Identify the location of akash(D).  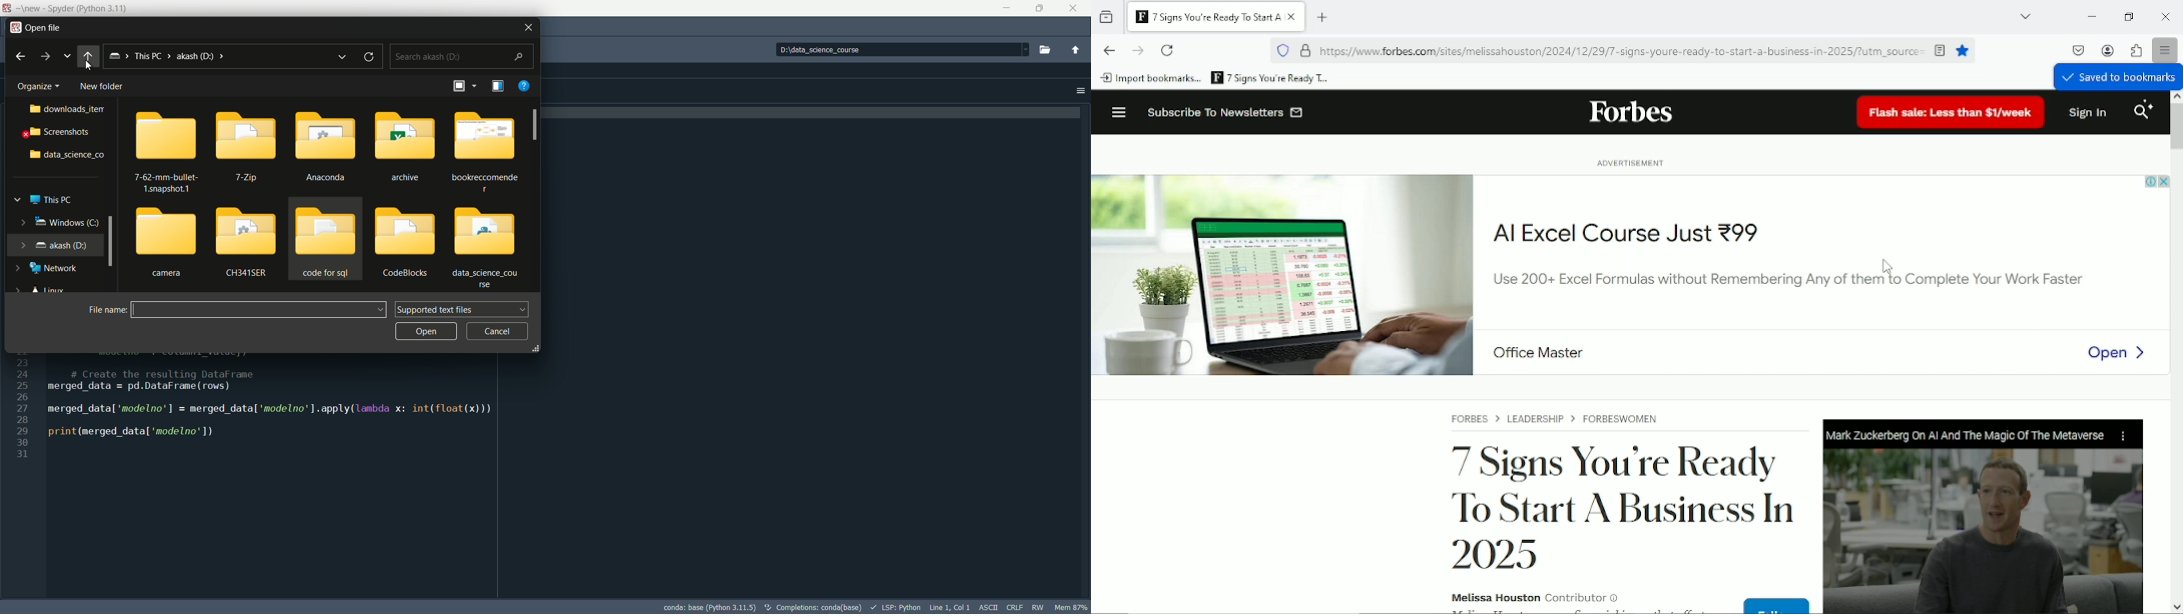
(65, 244).